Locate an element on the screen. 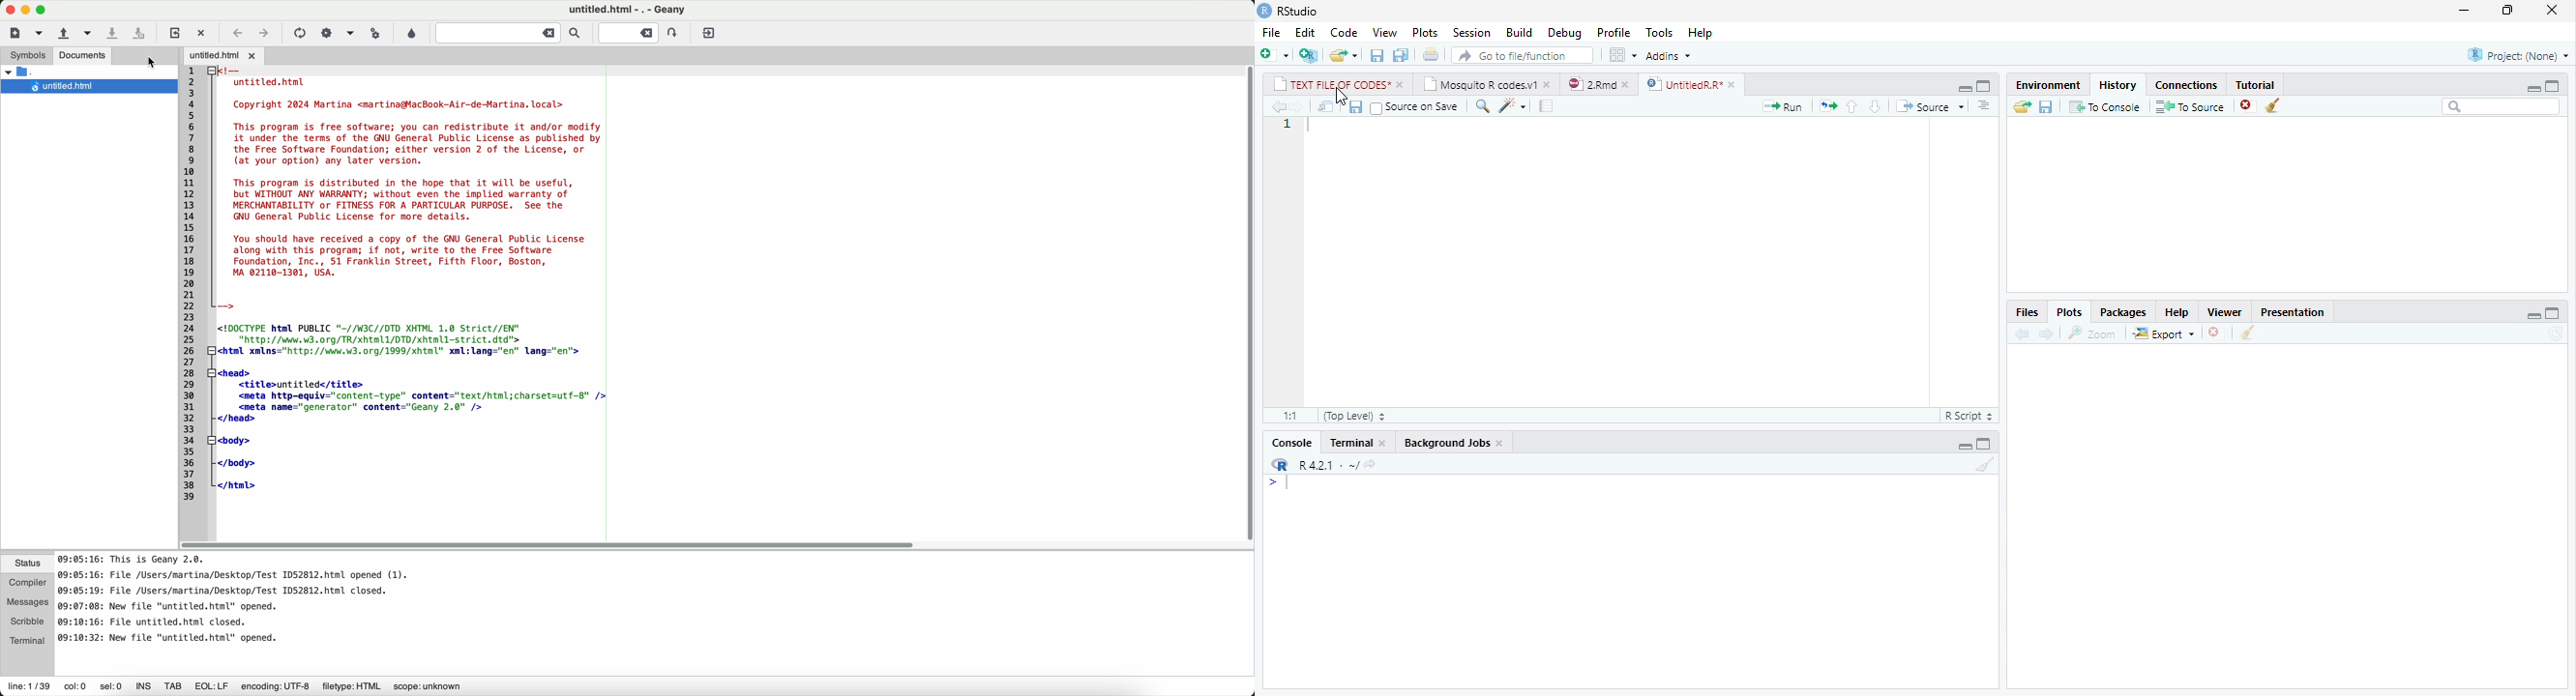  compile report is located at coordinates (1546, 106).